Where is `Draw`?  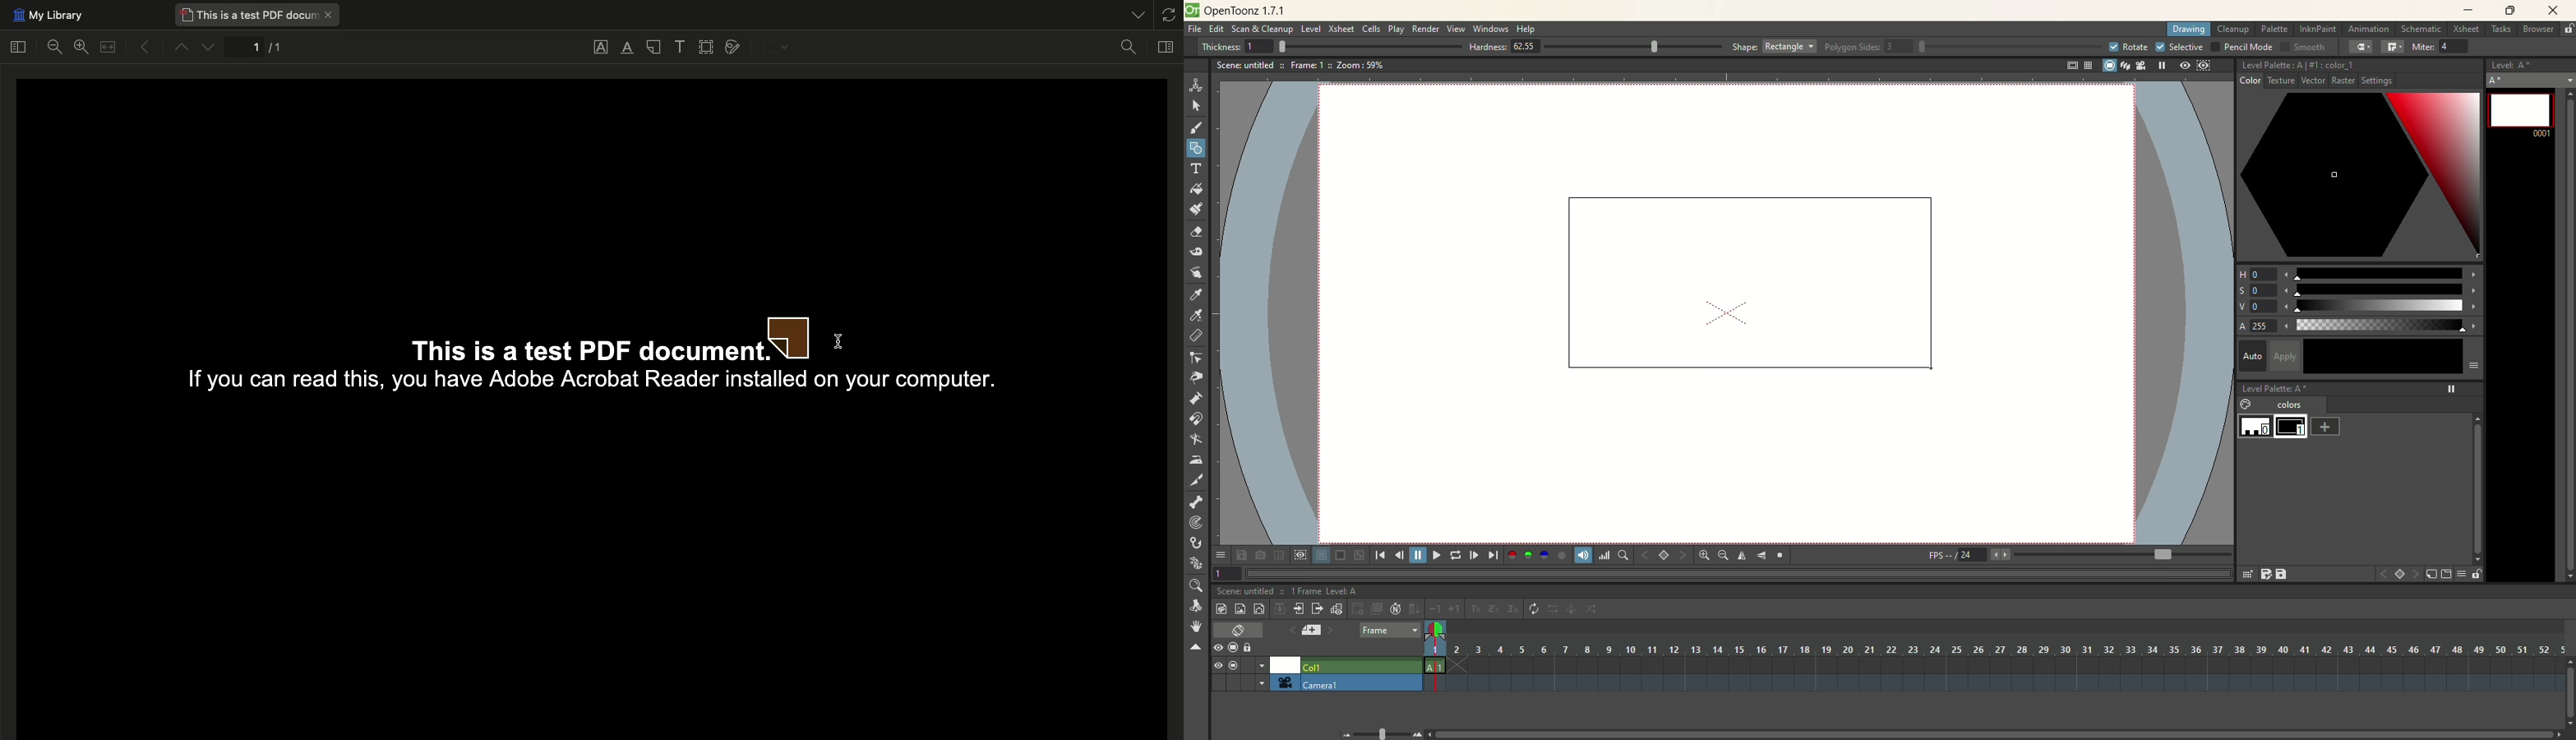 Draw is located at coordinates (733, 46).